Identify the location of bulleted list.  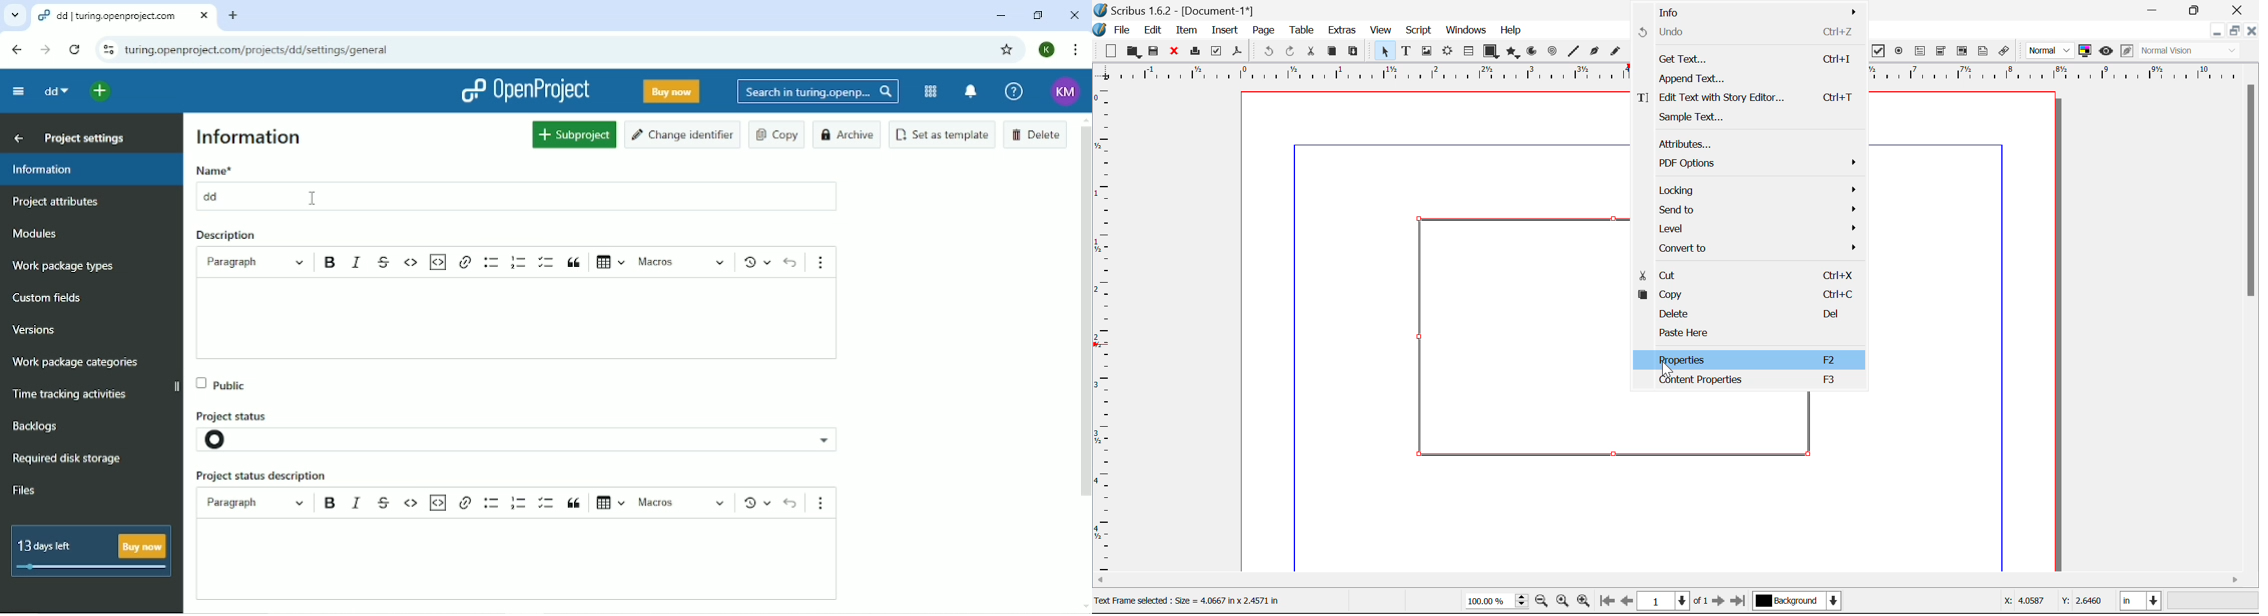
(490, 502).